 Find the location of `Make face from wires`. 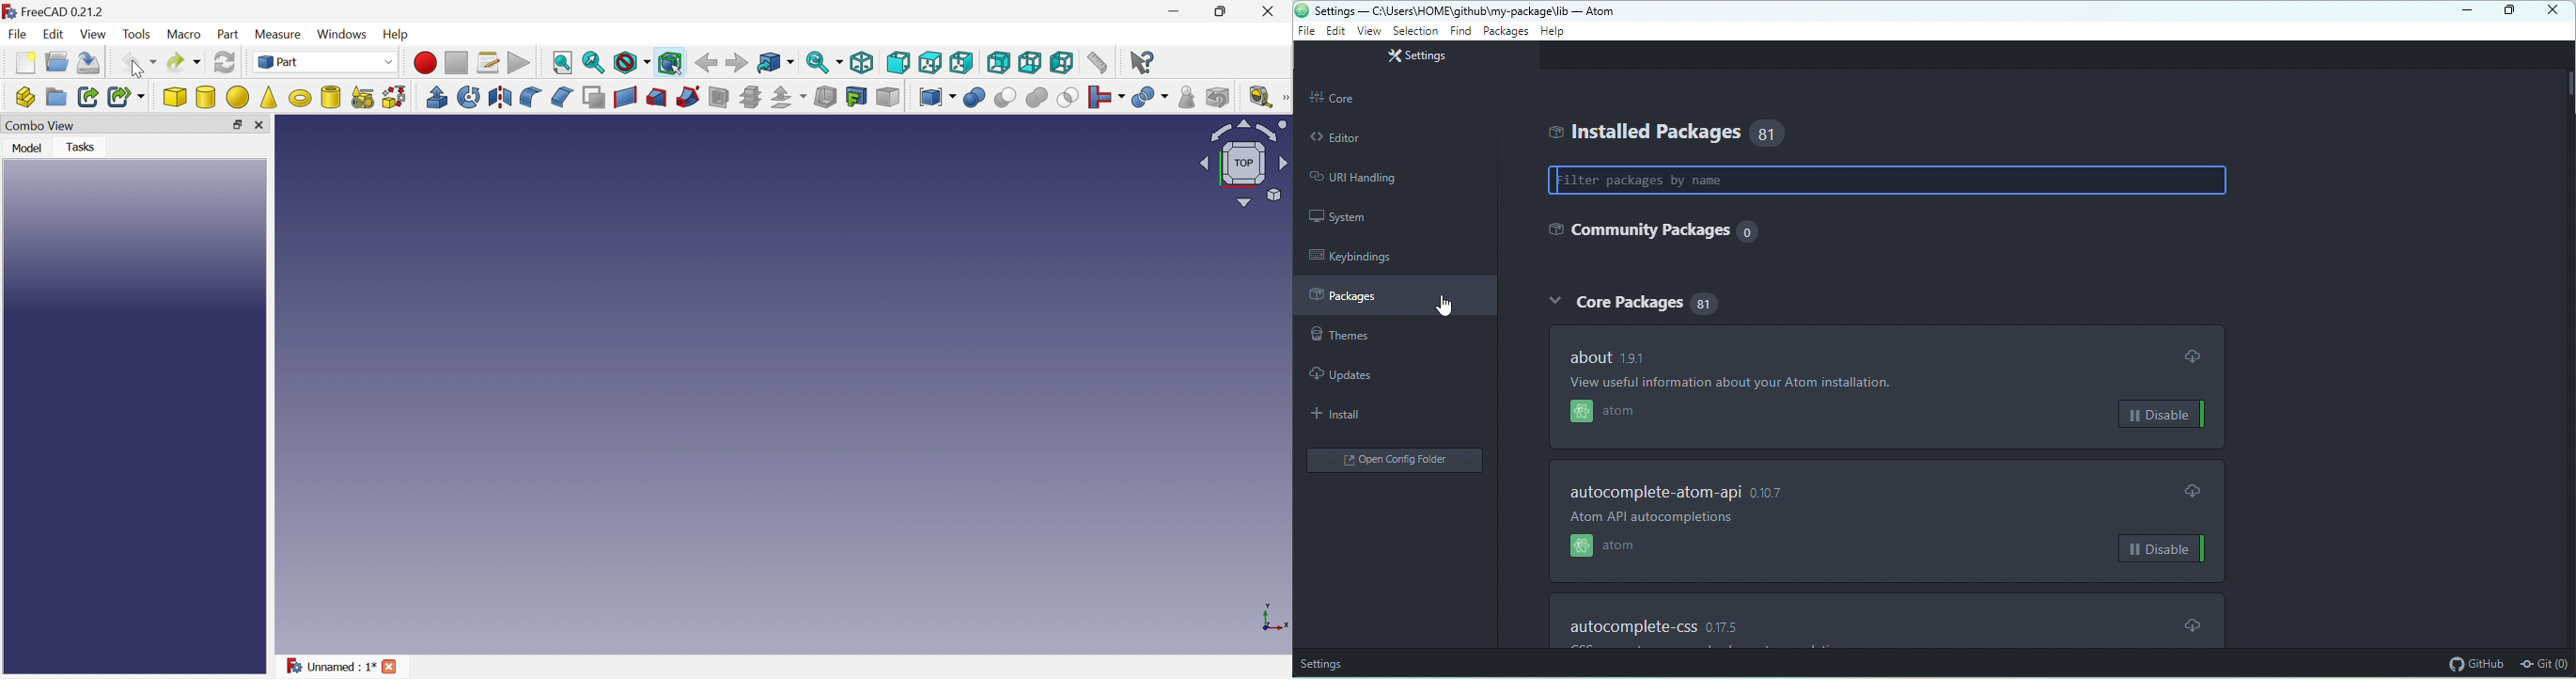

Make face from wires is located at coordinates (594, 98).